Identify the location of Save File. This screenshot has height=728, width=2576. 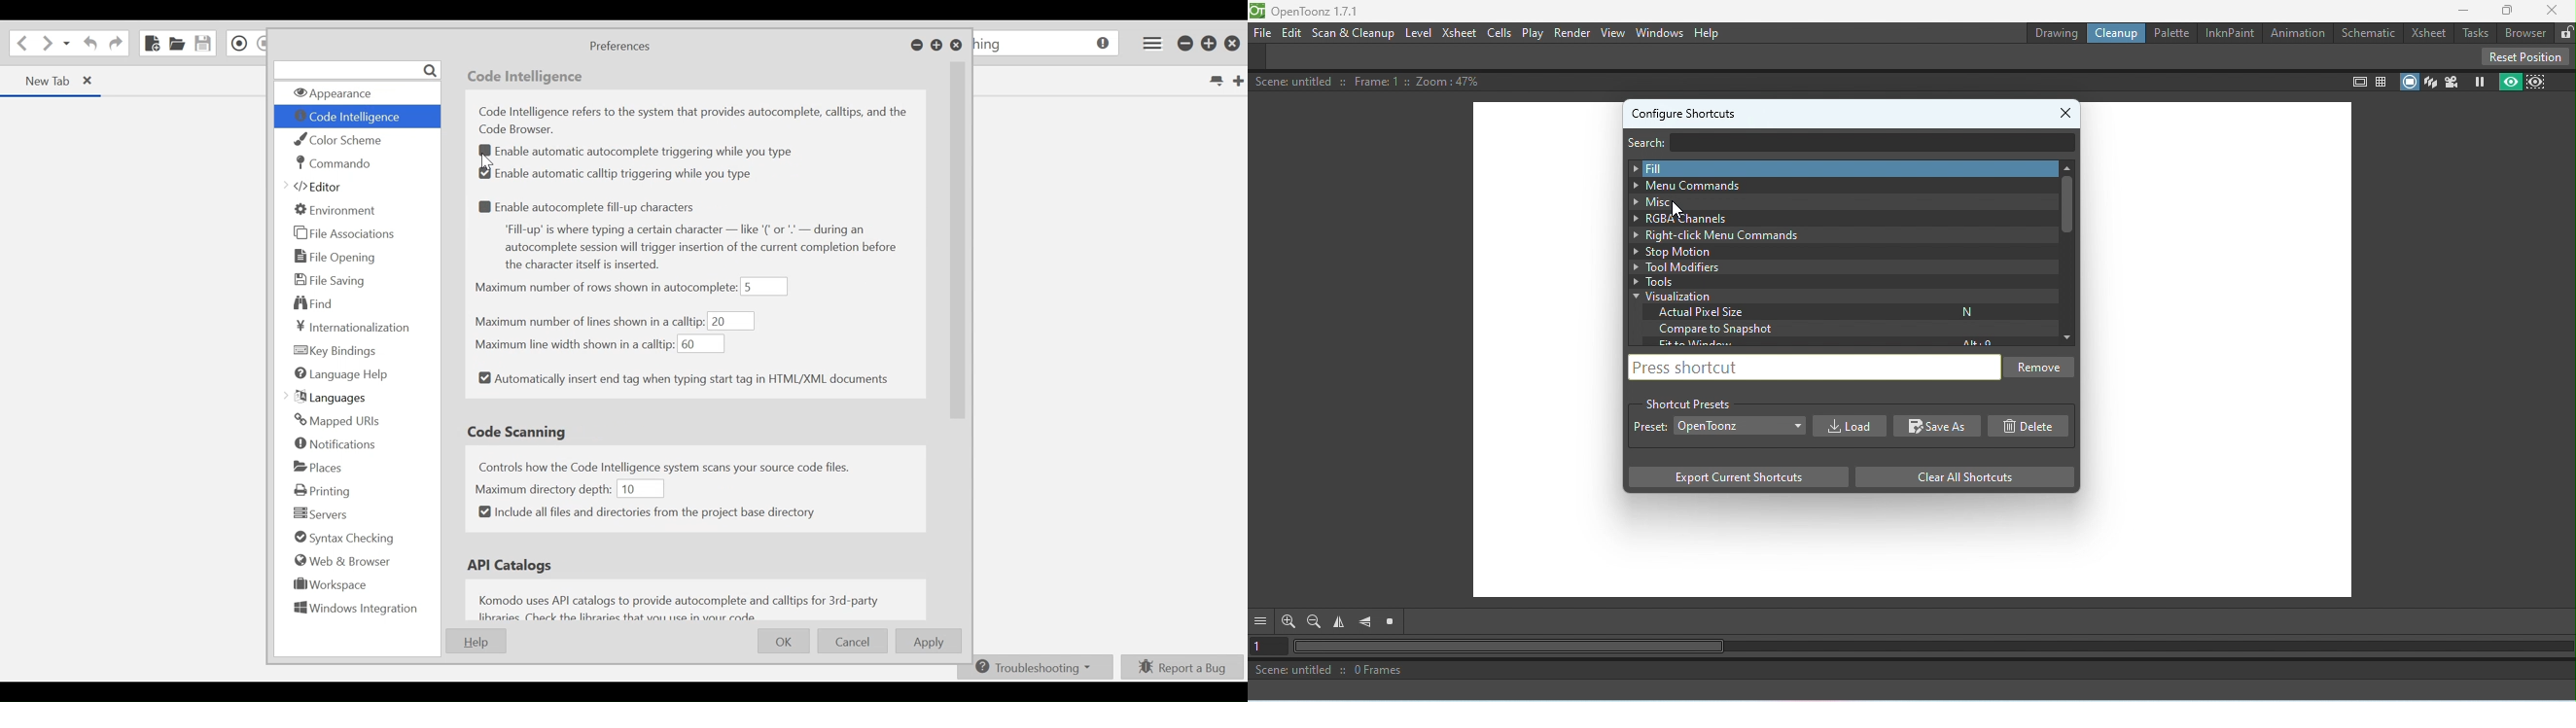
(204, 43).